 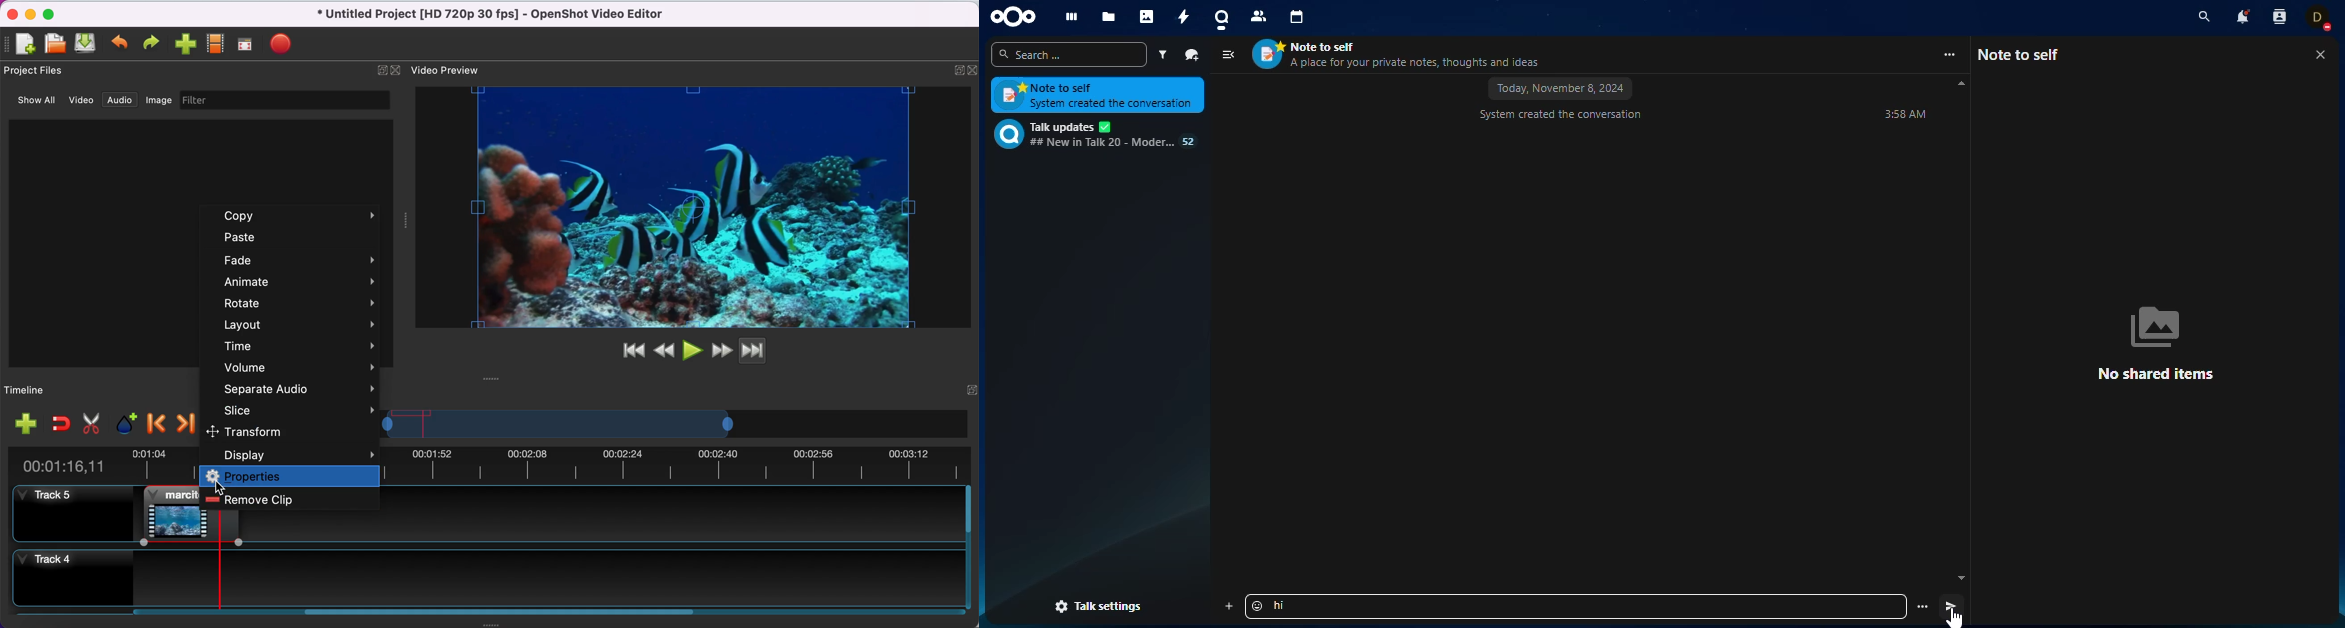 What do you see at coordinates (299, 347) in the screenshot?
I see `time` at bounding box center [299, 347].